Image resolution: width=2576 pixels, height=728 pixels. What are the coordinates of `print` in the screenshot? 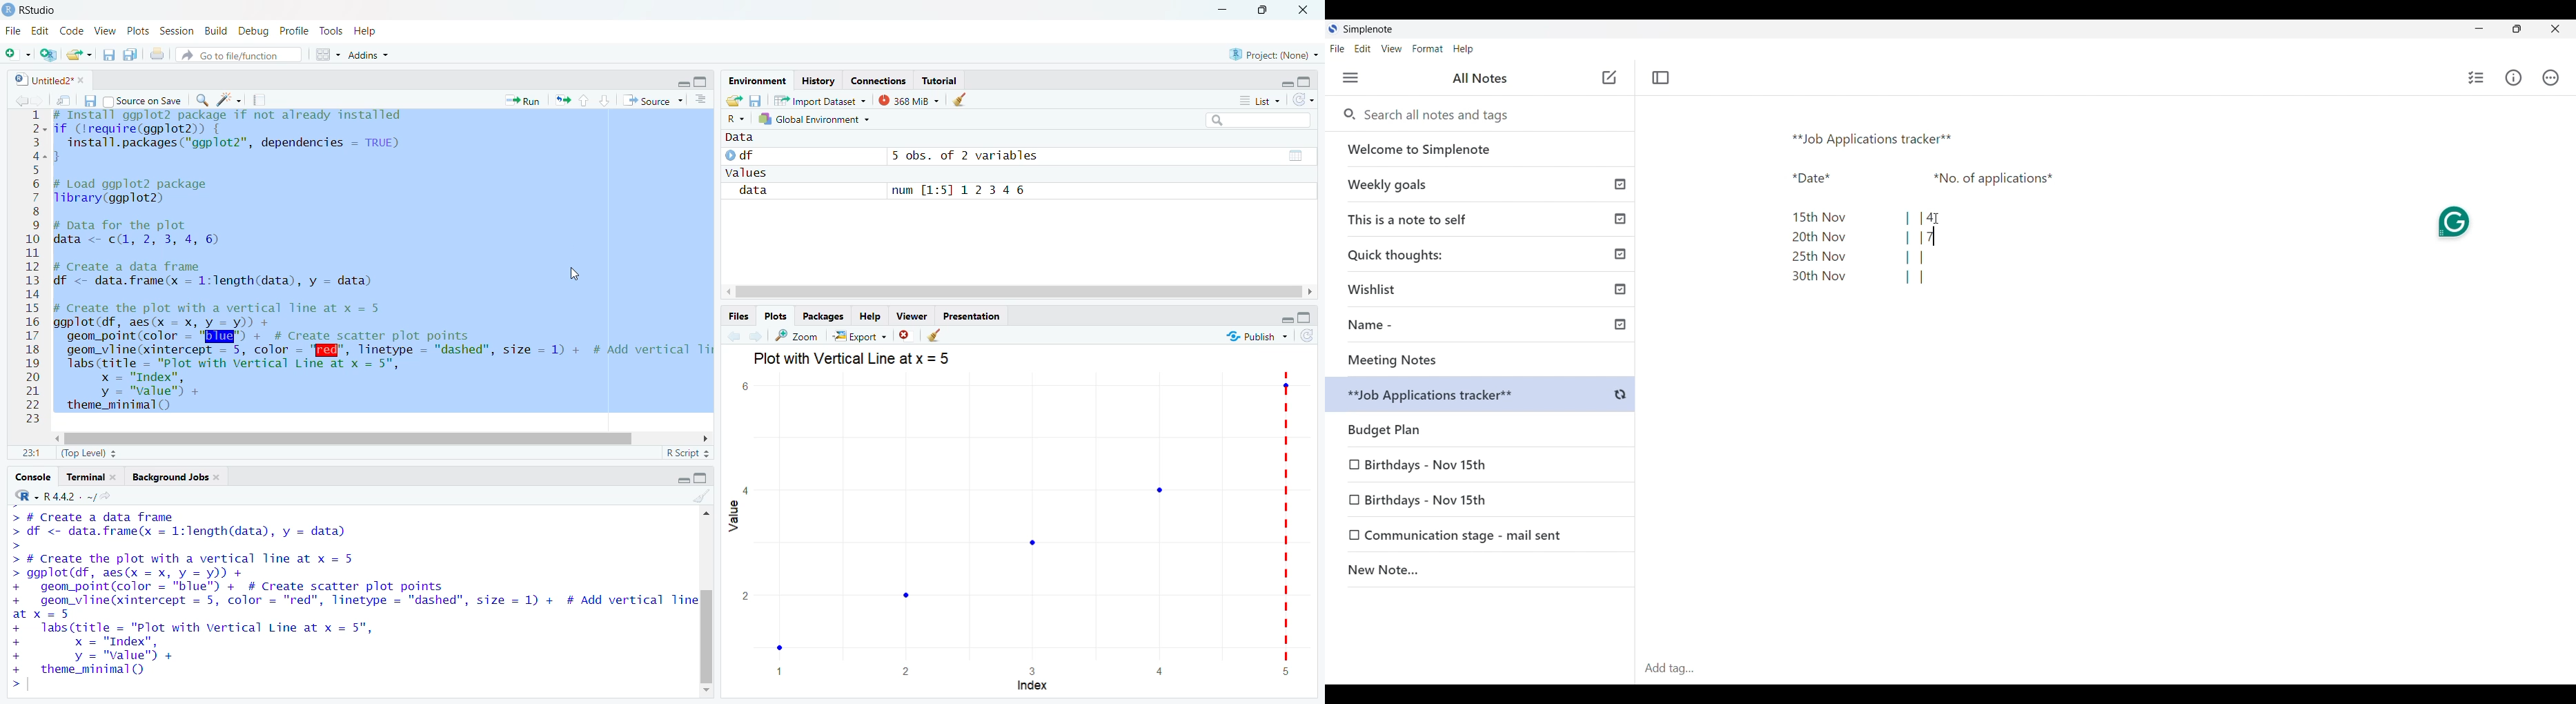 It's located at (159, 56).